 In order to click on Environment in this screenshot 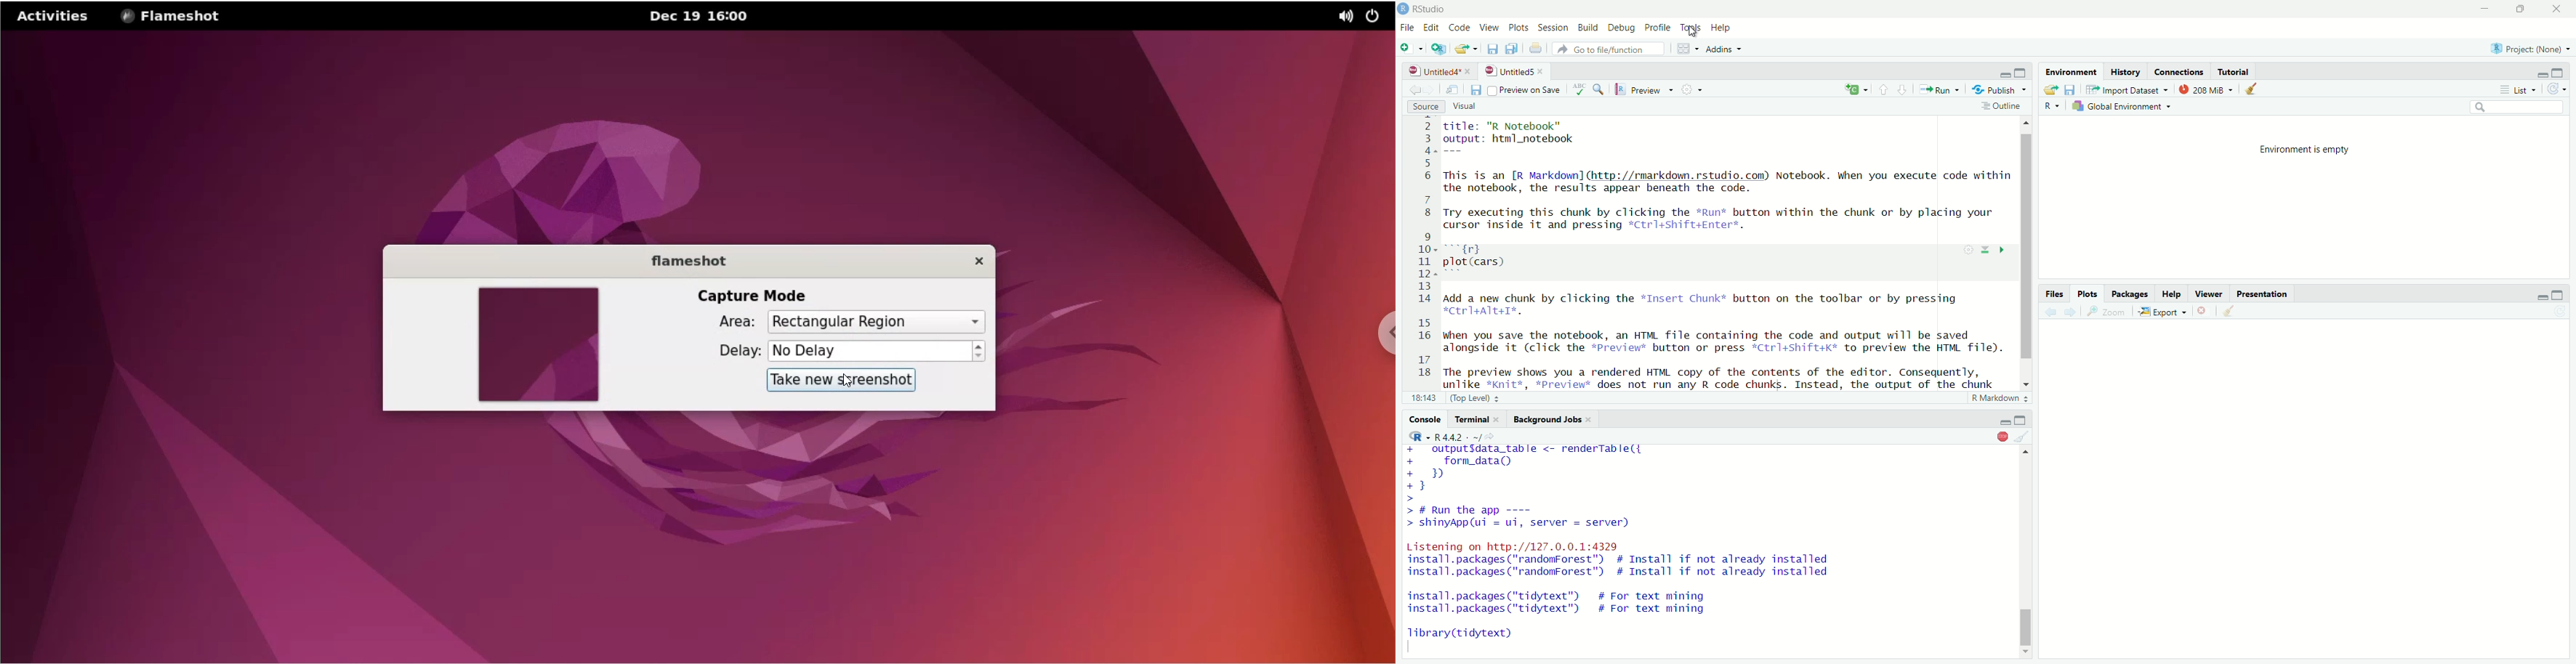, I will do `click(2070, 71)`.